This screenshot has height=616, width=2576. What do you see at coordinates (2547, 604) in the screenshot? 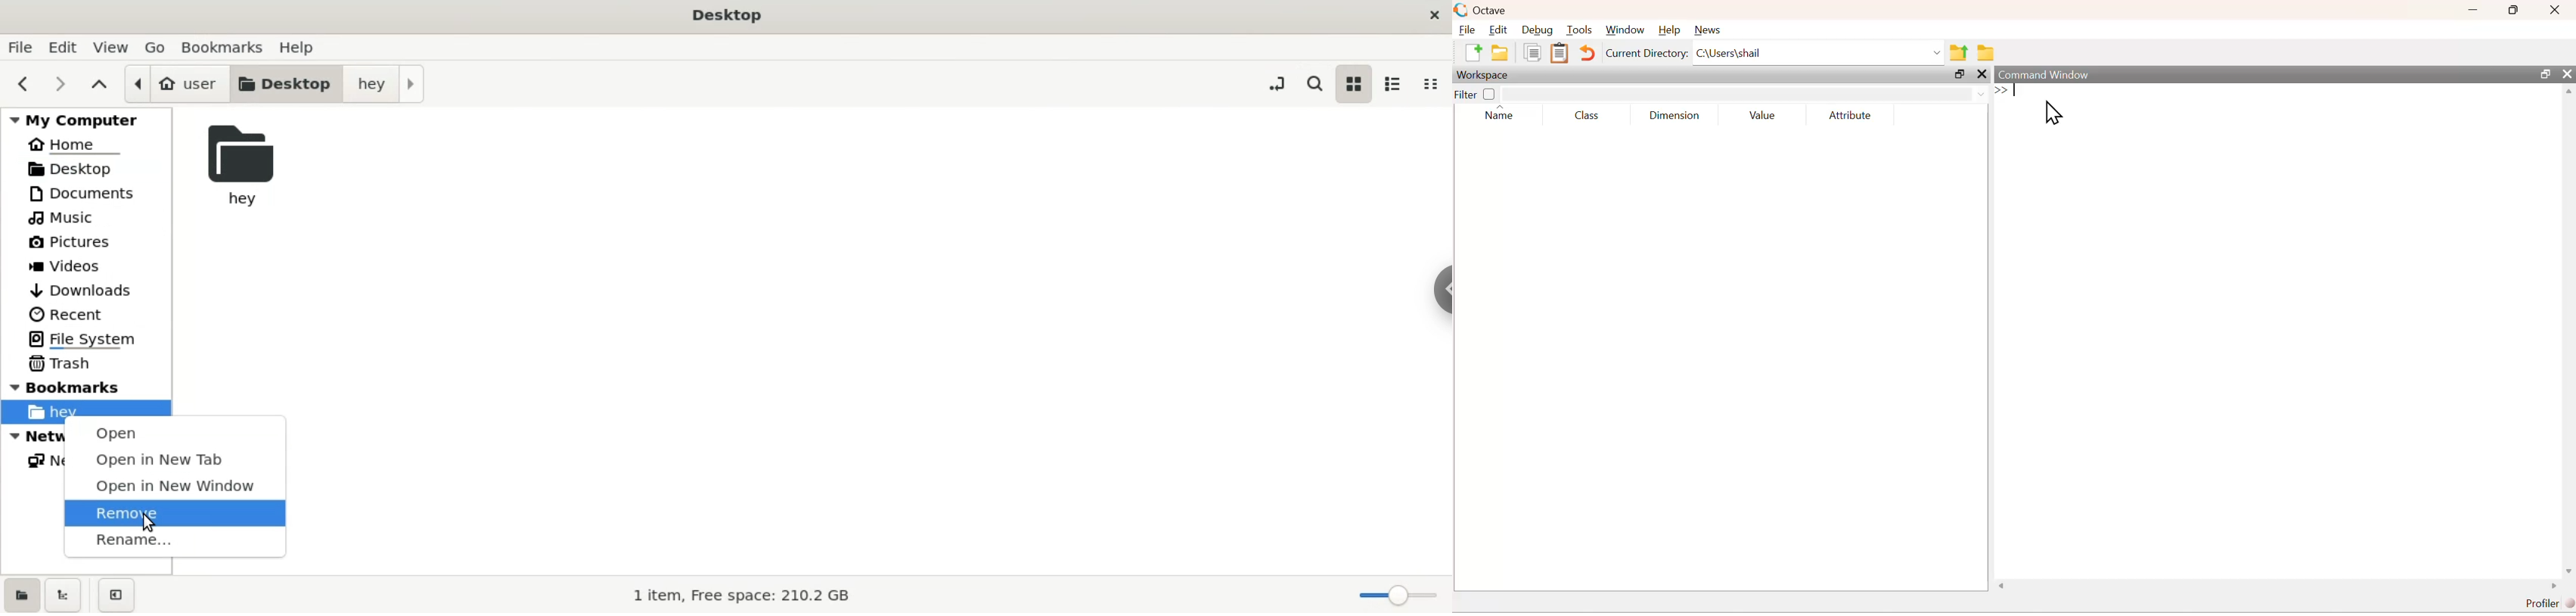
I see `Profiler` at bounding box center [2547, 604].